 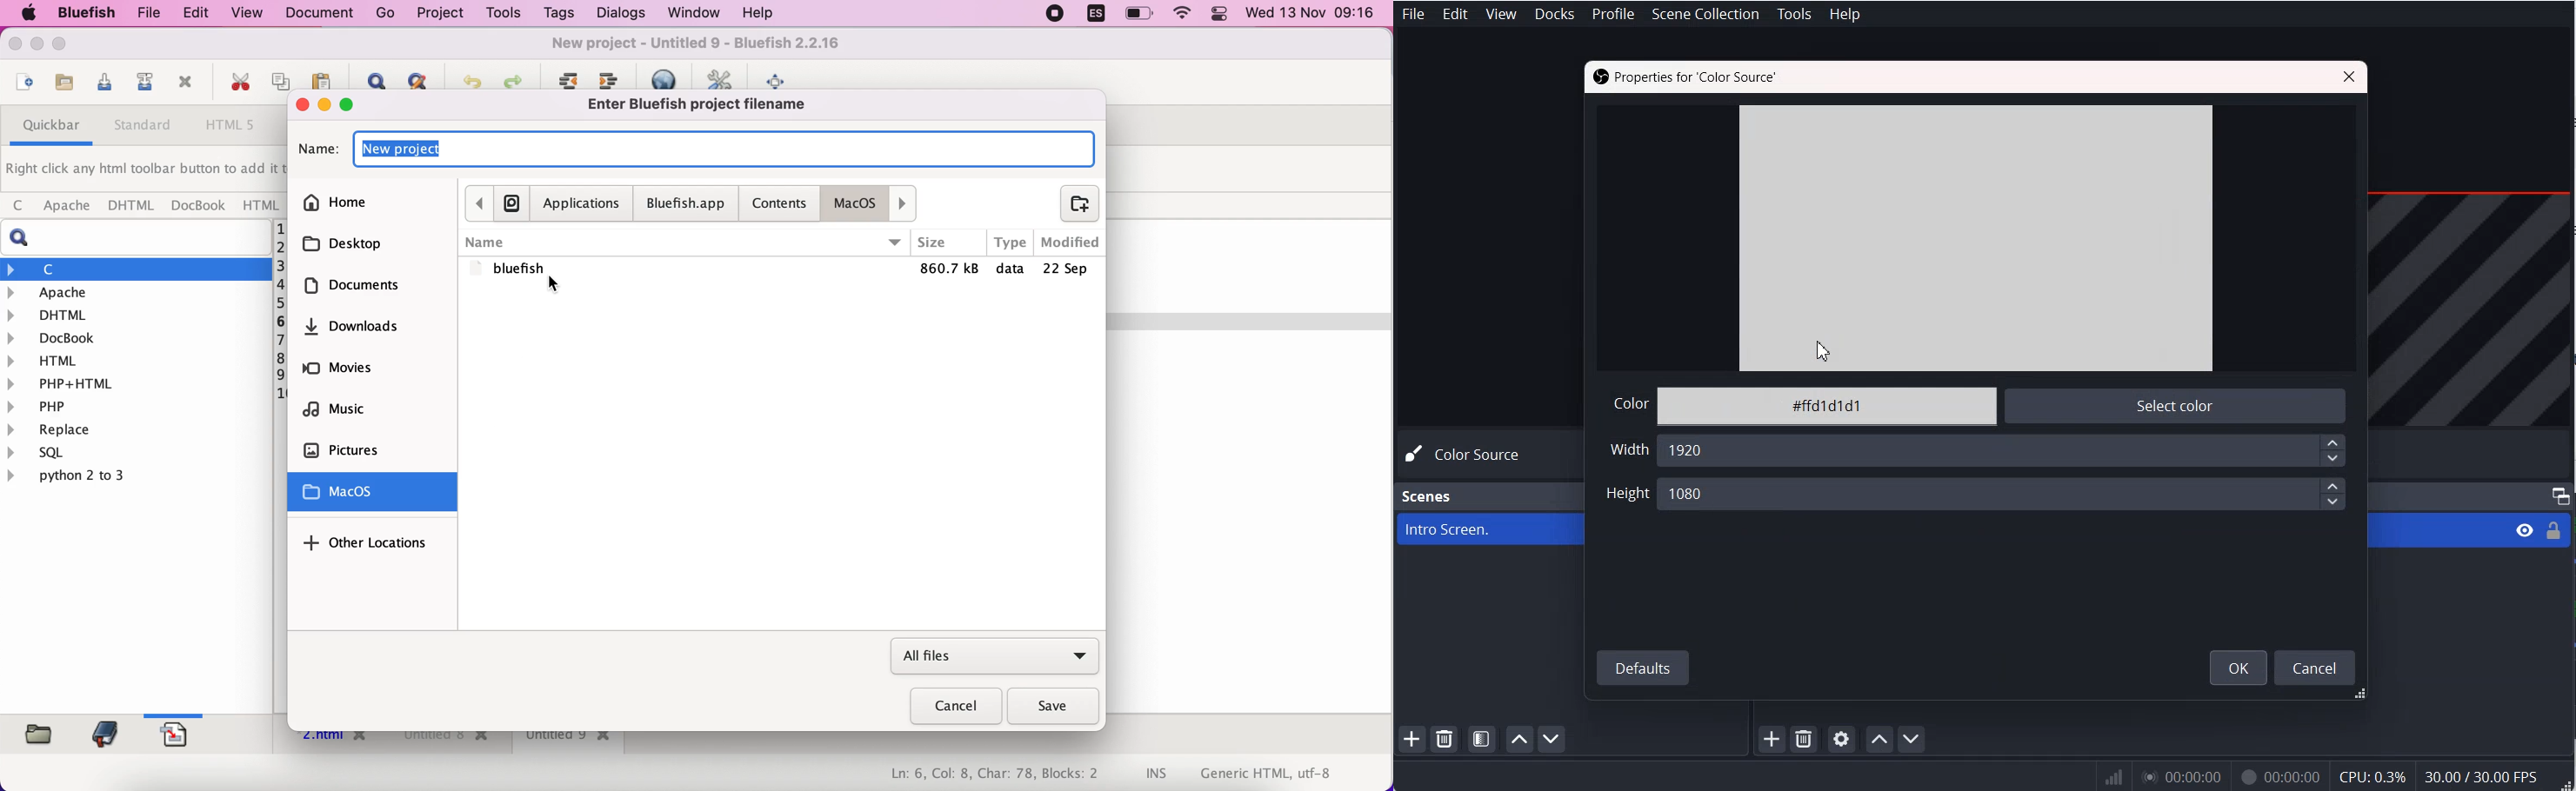 I want to click on ins, so click(x=1157, y=775).